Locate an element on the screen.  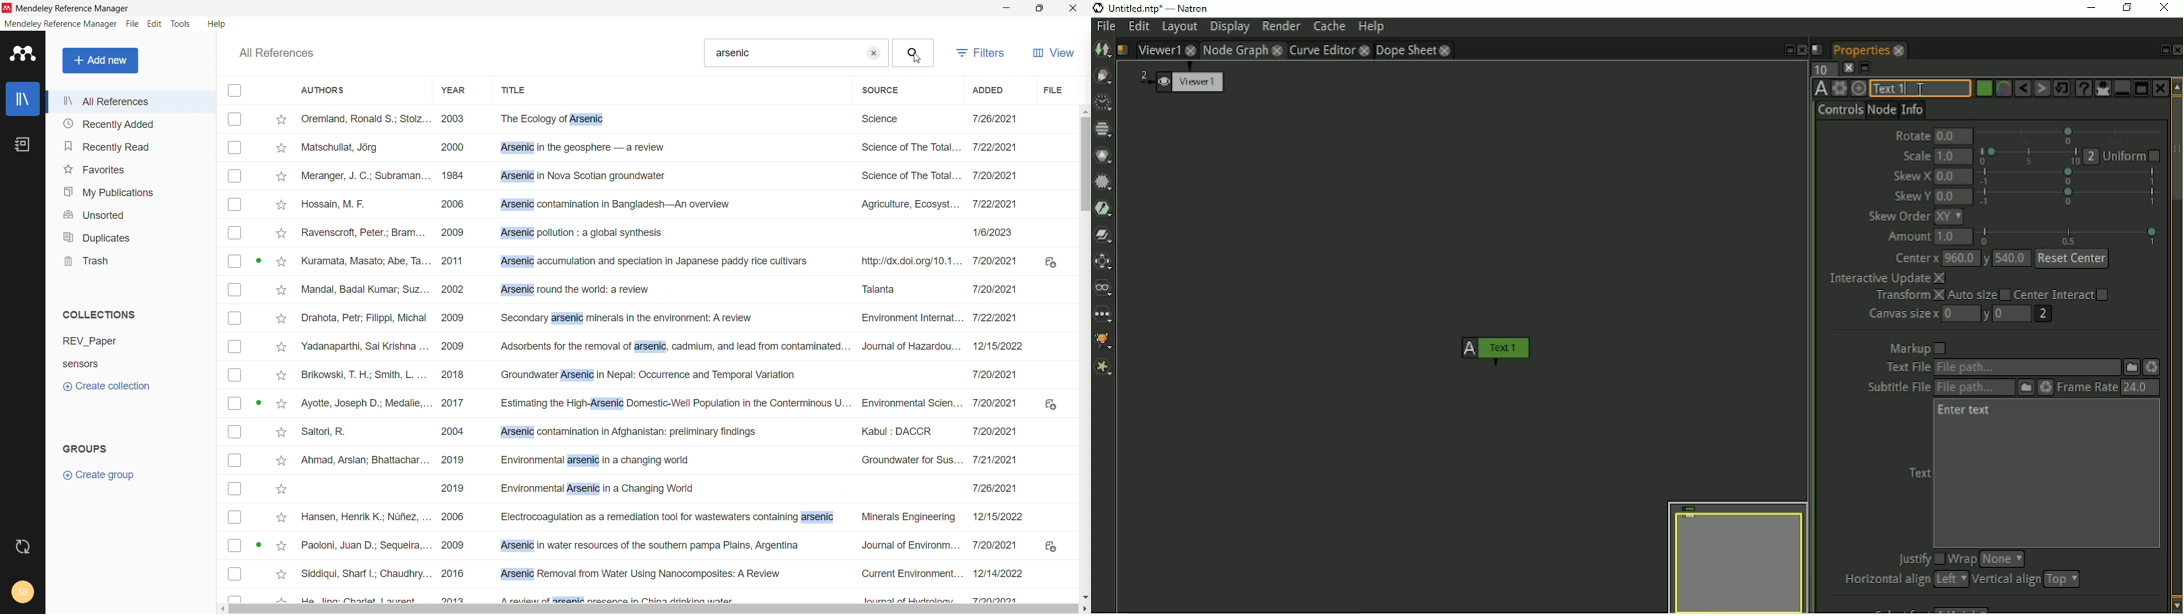
Paoloni, Juan D.; Sequeira,... 2009 Arsenic in water resources of the southern pampa Plains, Argentina Journal of Environm... 7/20/2021 is located at coordinates (659, 545).